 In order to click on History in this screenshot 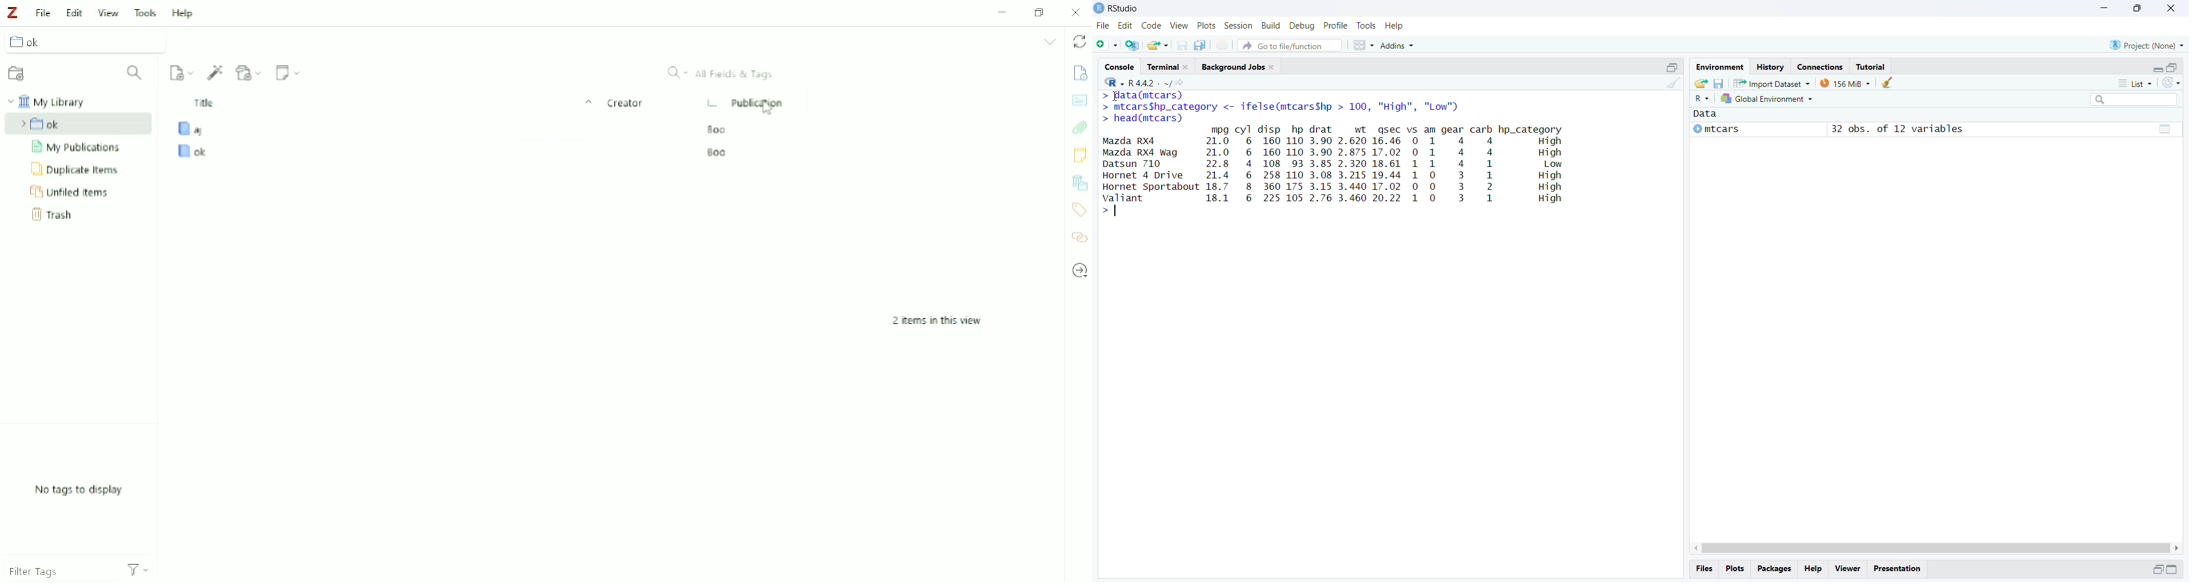, I will do `click(1769, 66)`.